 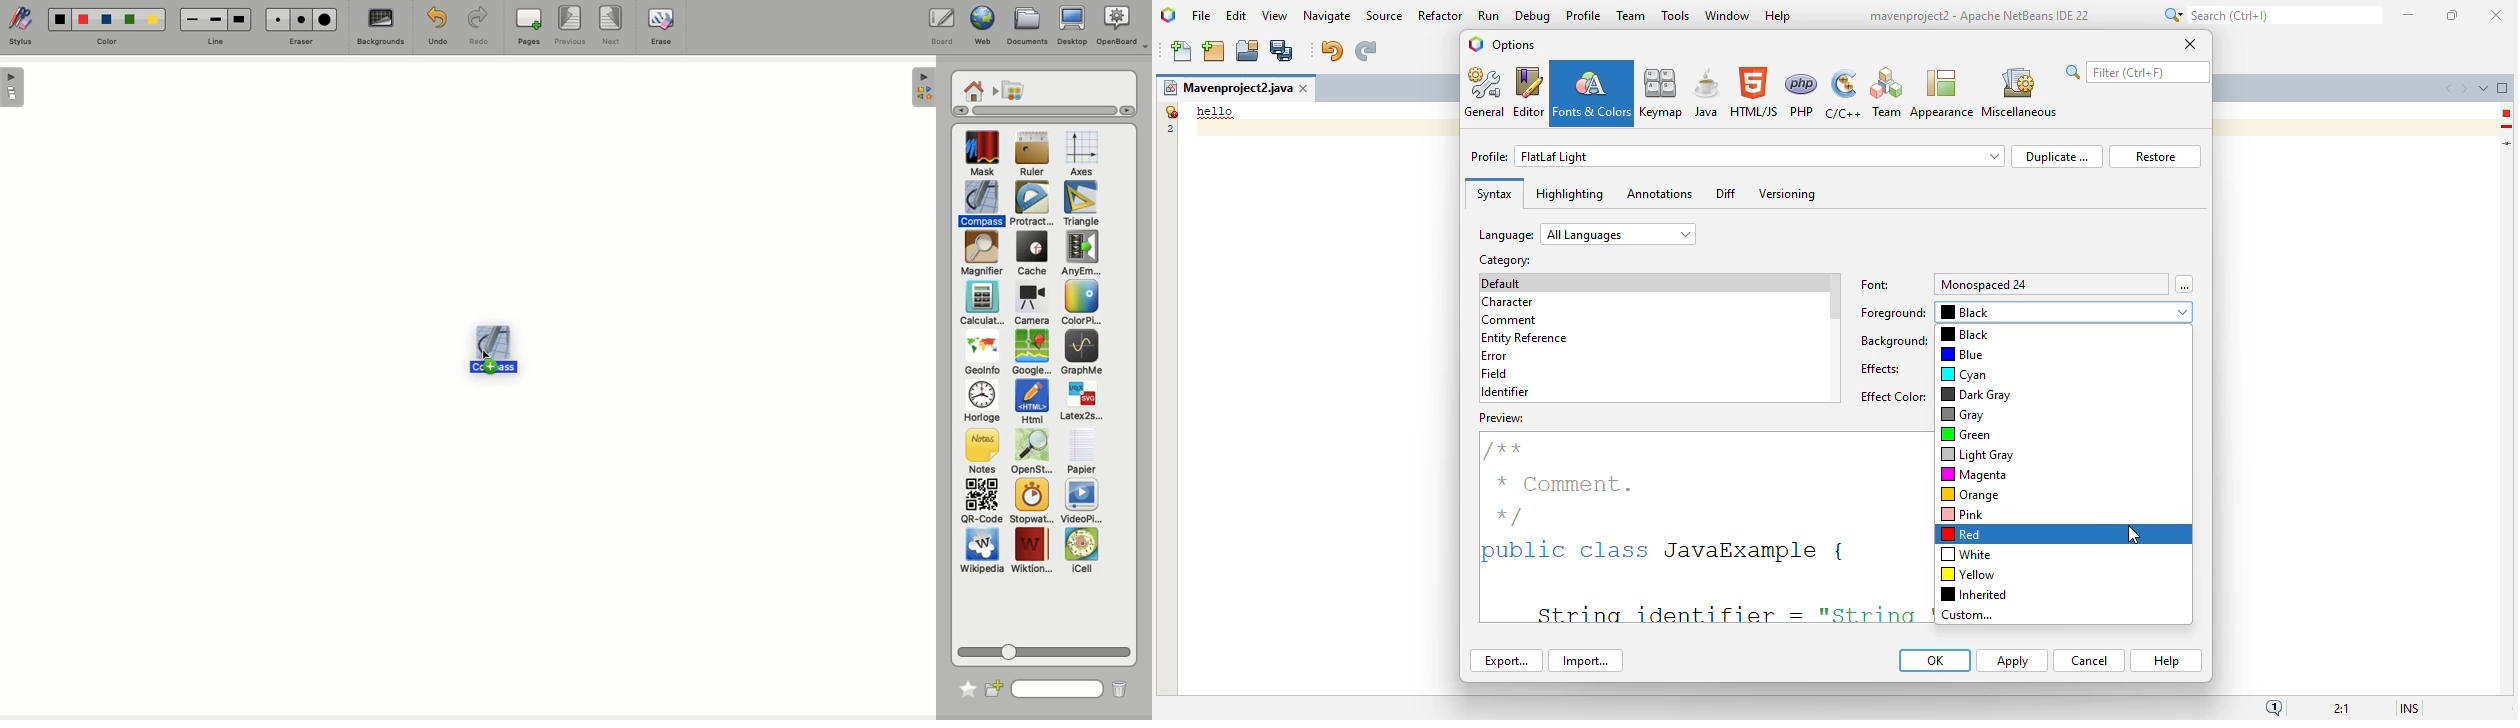 I want to click on demo text, so click(x=1216, y=111).